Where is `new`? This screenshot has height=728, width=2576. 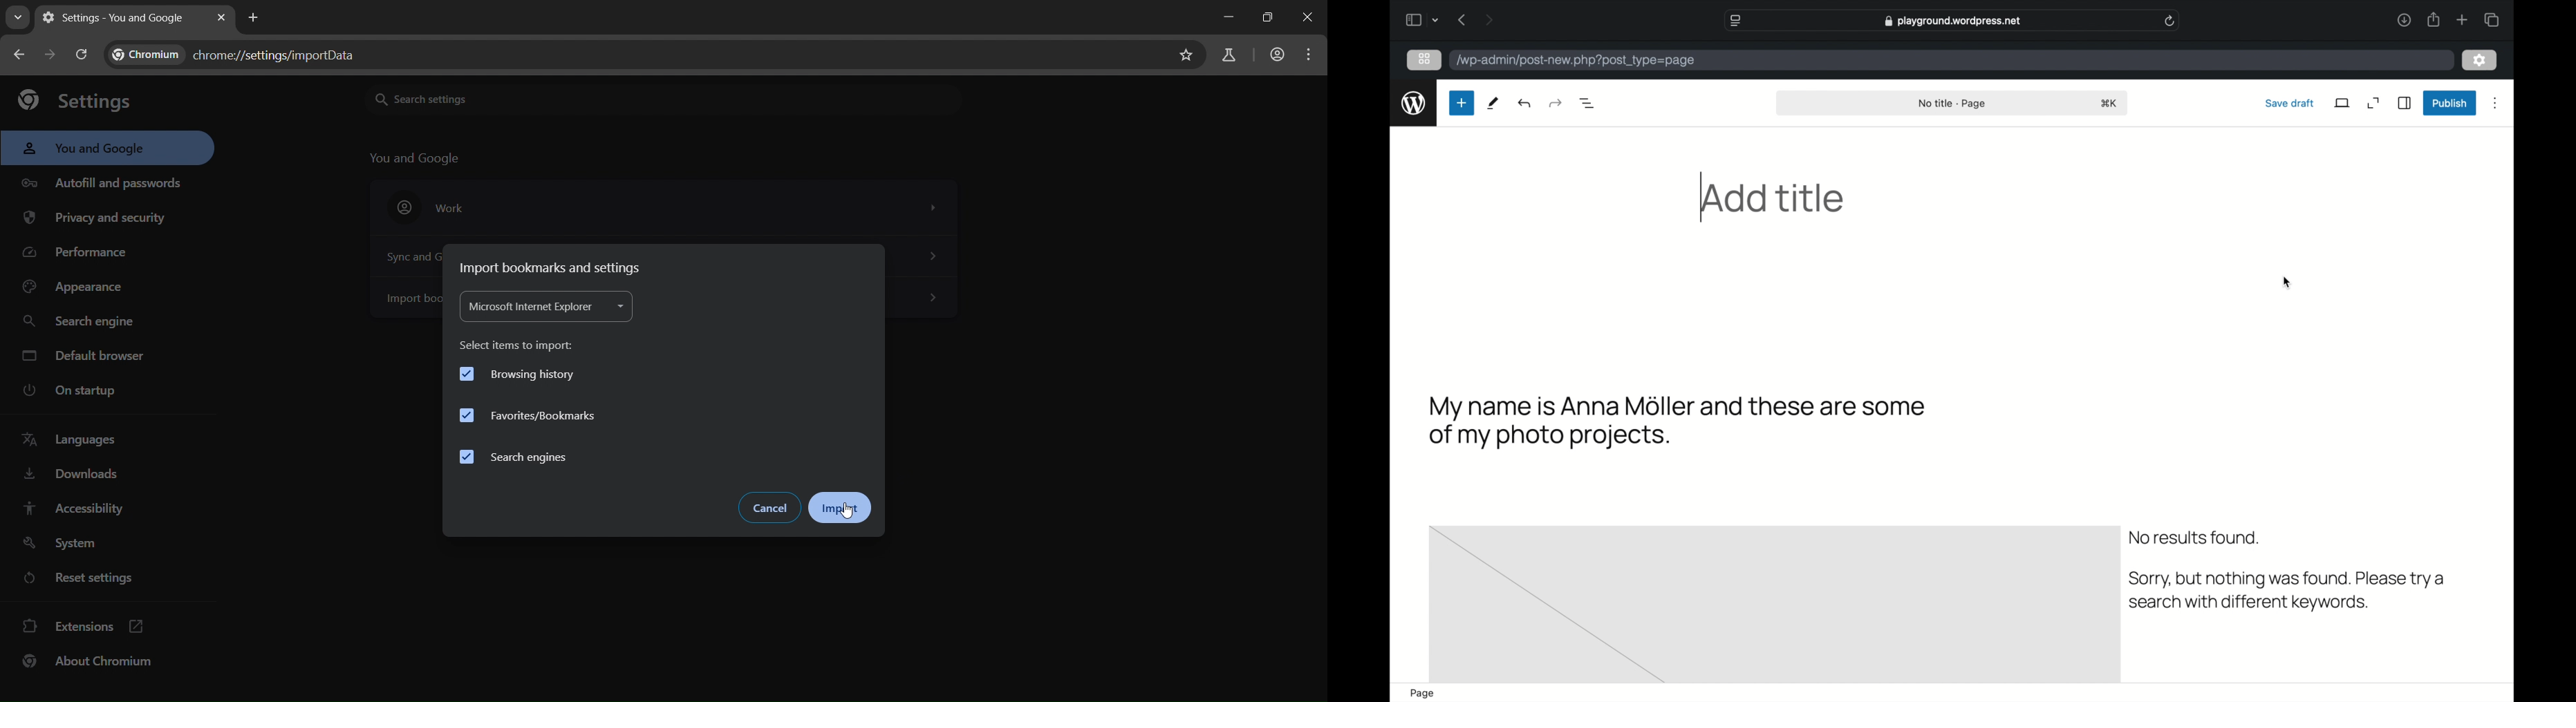 new is located at coordinates (1460, 103).